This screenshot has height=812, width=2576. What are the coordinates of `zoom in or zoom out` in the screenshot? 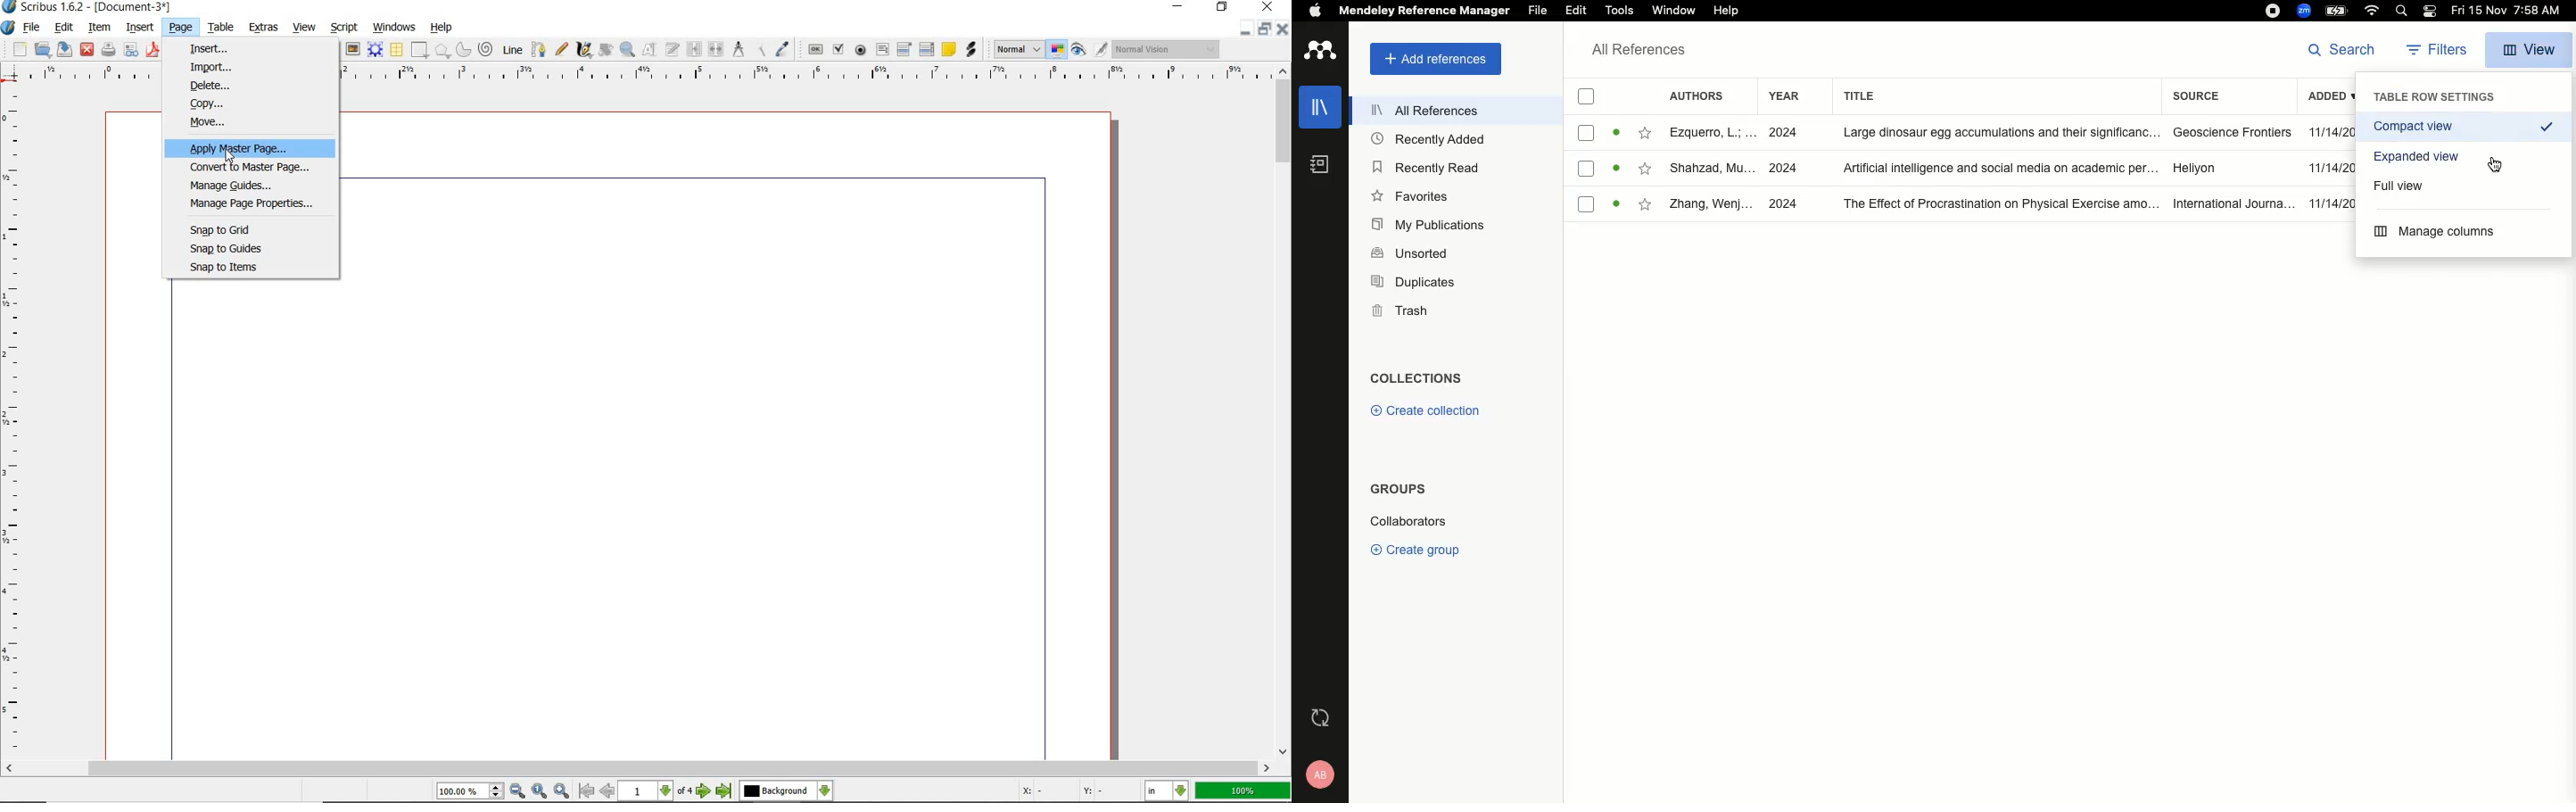 It's located at (627, 50).